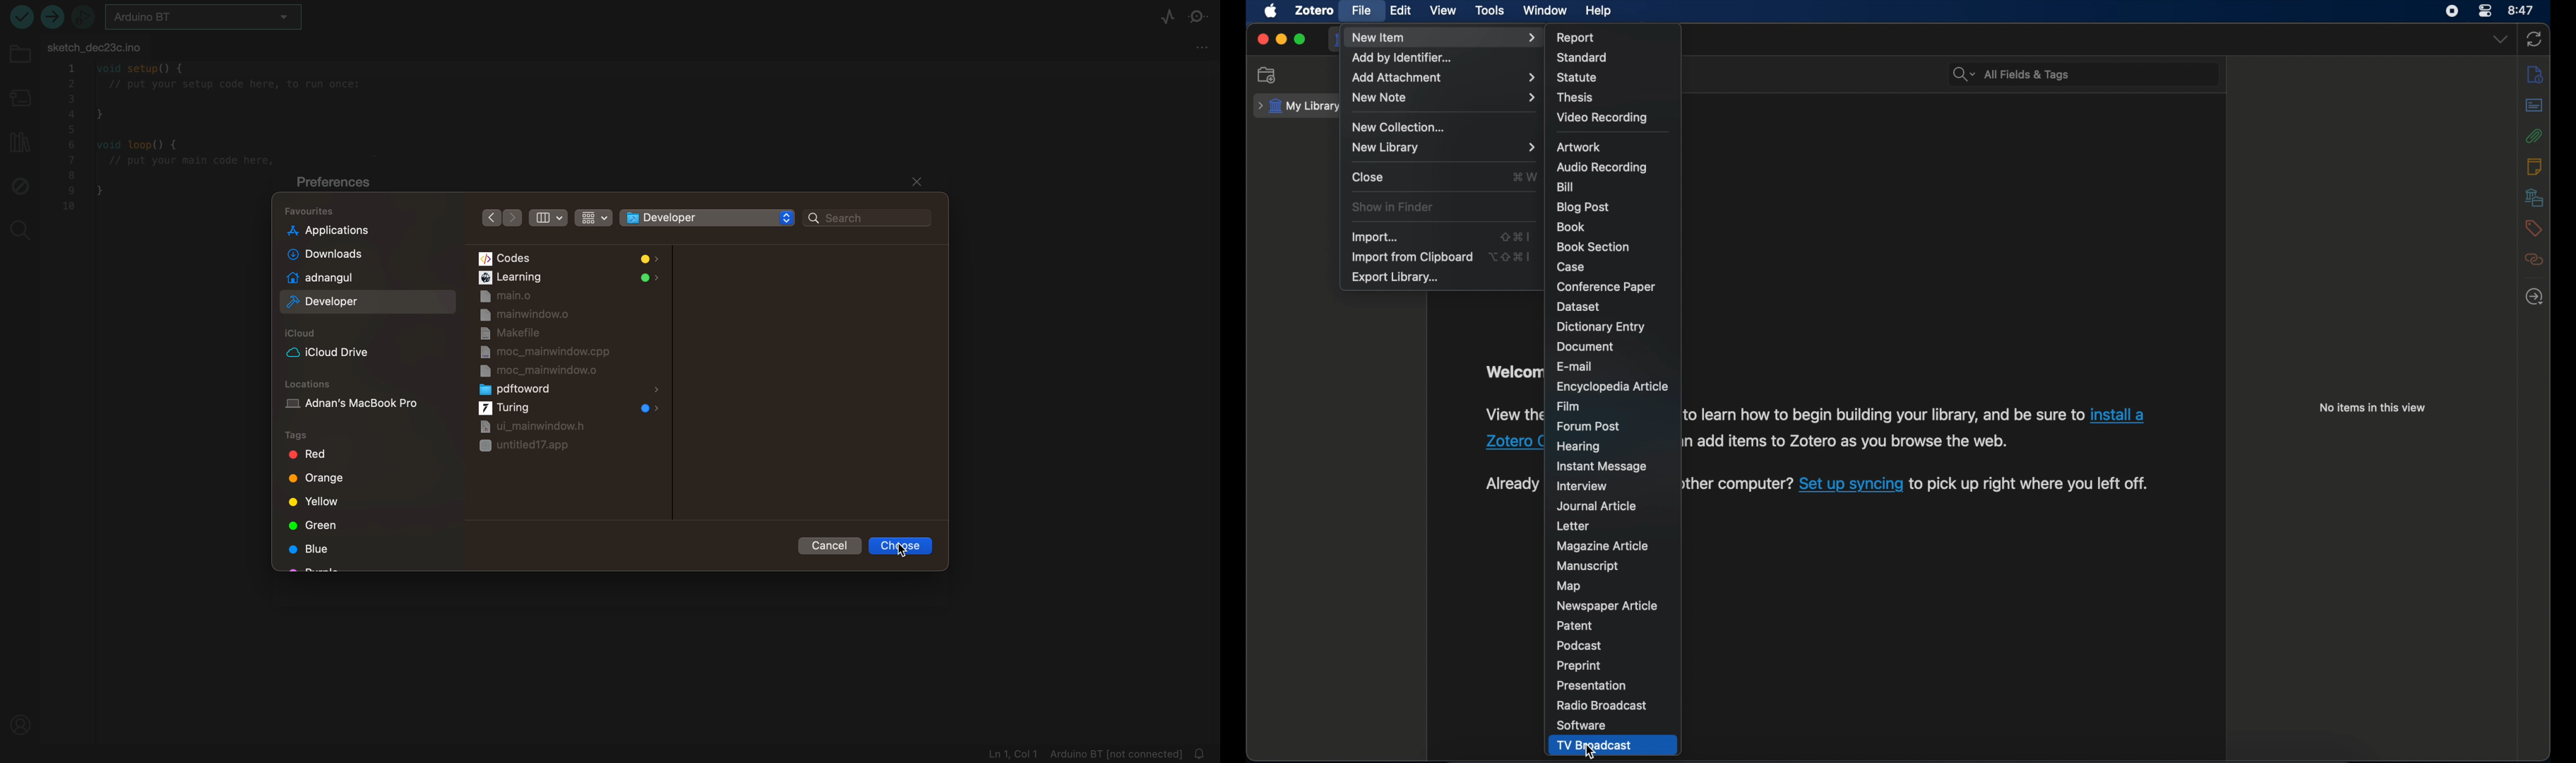 The image size is (2576, 784). What do you see at coordinates (1611, 386) in the screenshot?
I see `encyclopedia article` at bounding box center [1611, 386].